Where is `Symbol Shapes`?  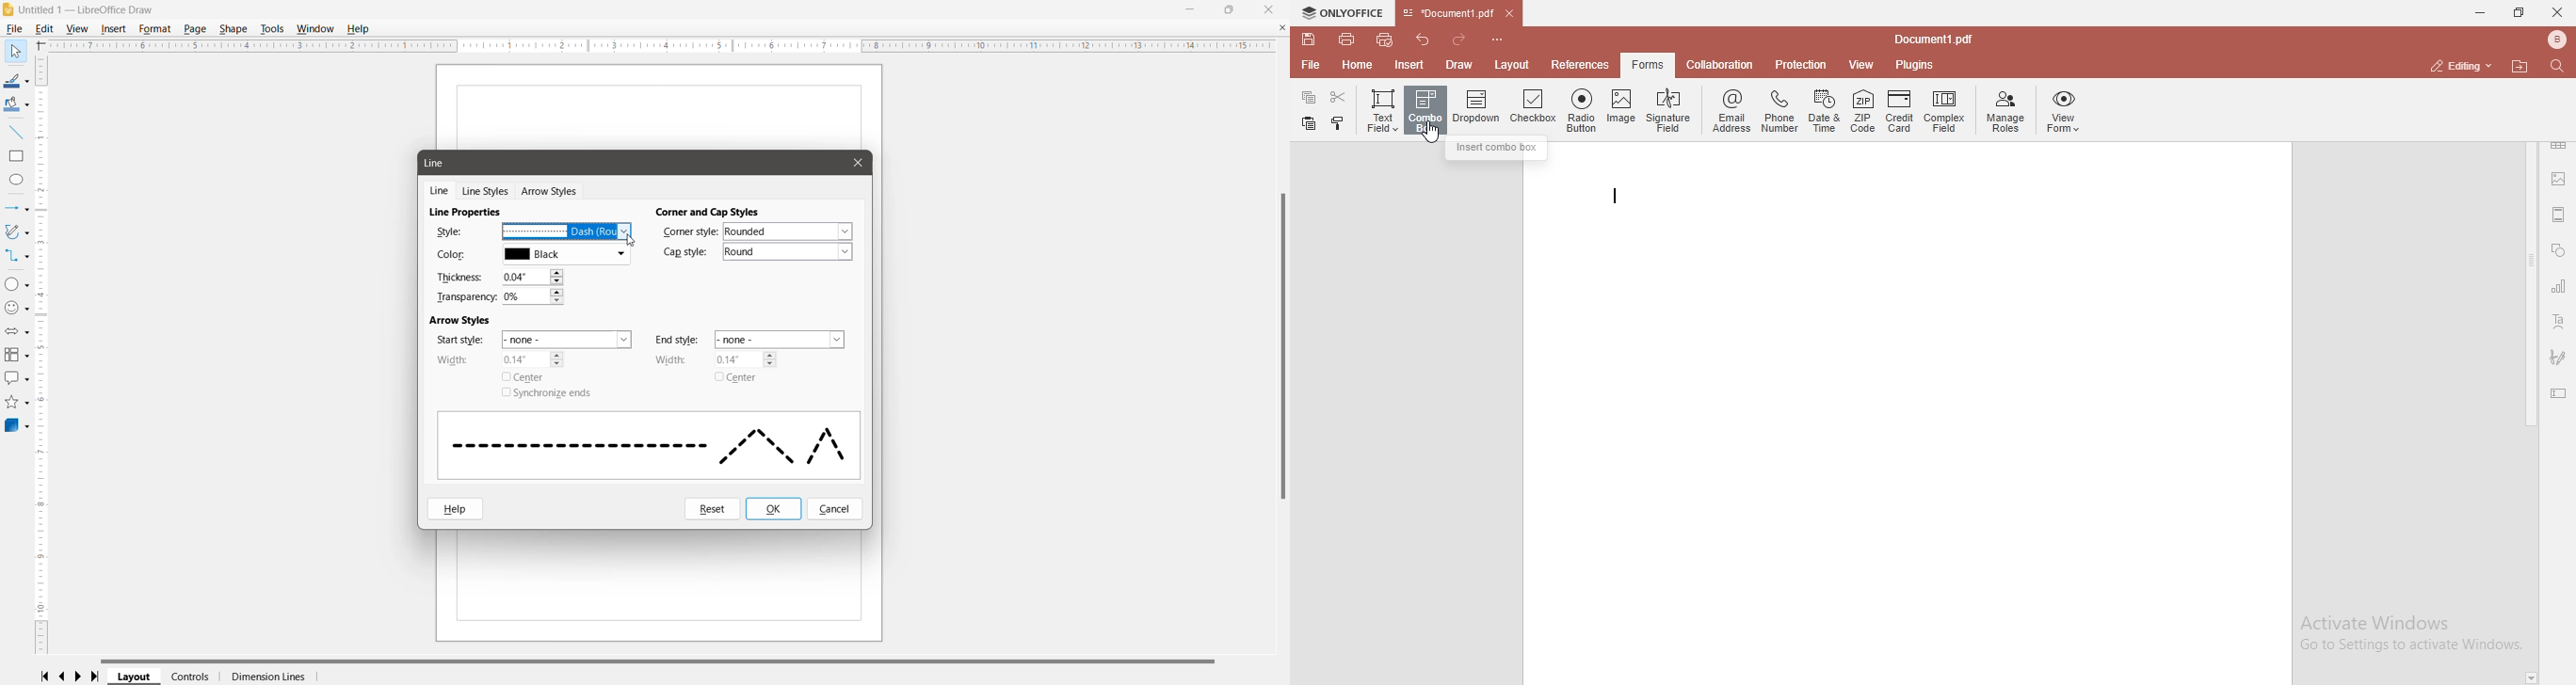
Symbol Shapes is located at coordinates (17, 309).